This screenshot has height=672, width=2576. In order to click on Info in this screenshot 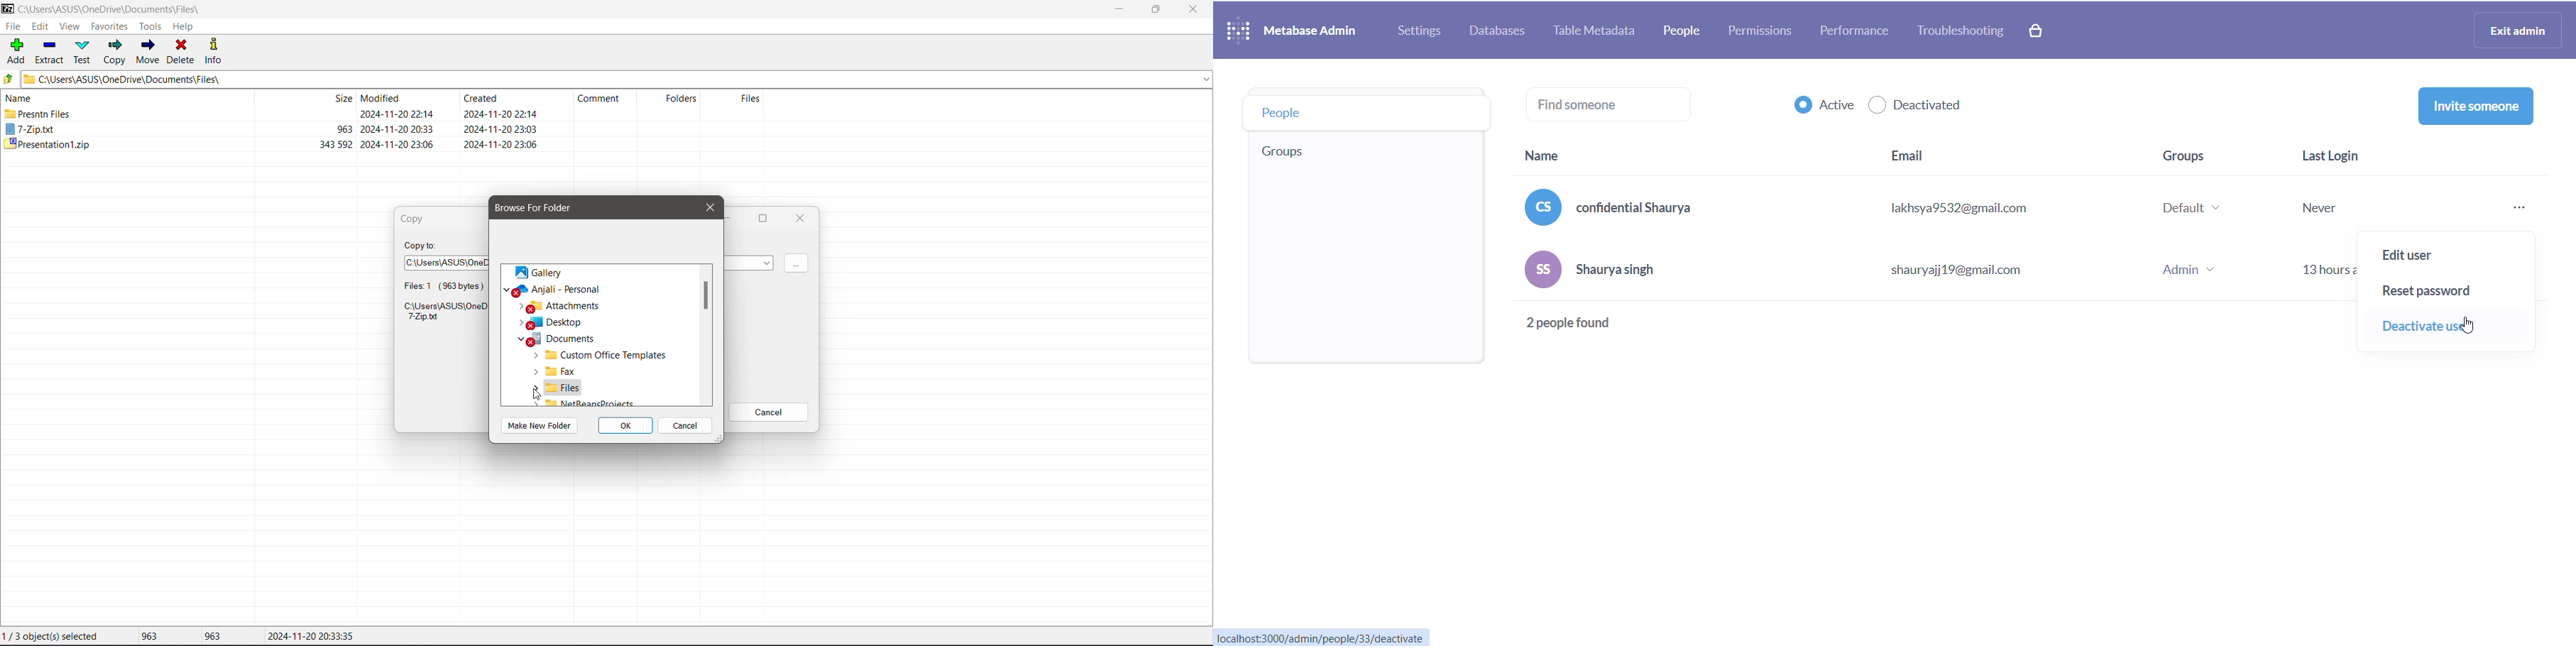, I will do `click(214, 50)`.